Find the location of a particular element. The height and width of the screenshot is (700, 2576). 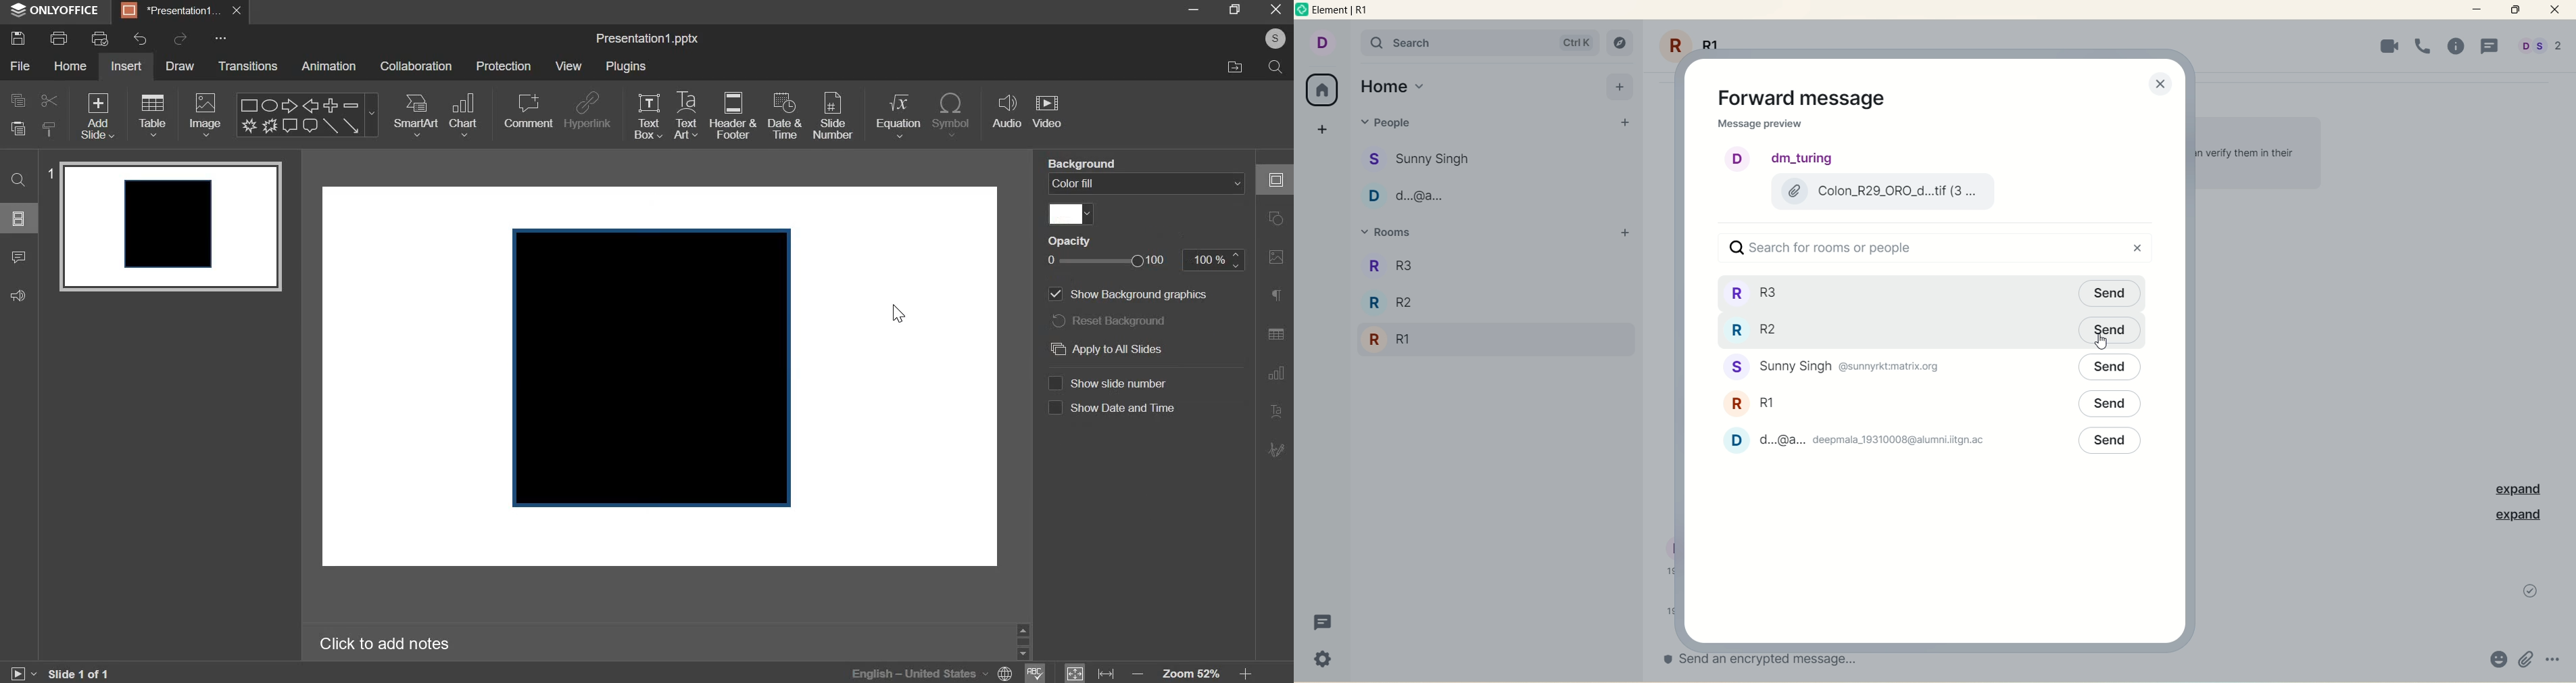

slide menu is located at coordinates (20, 218).